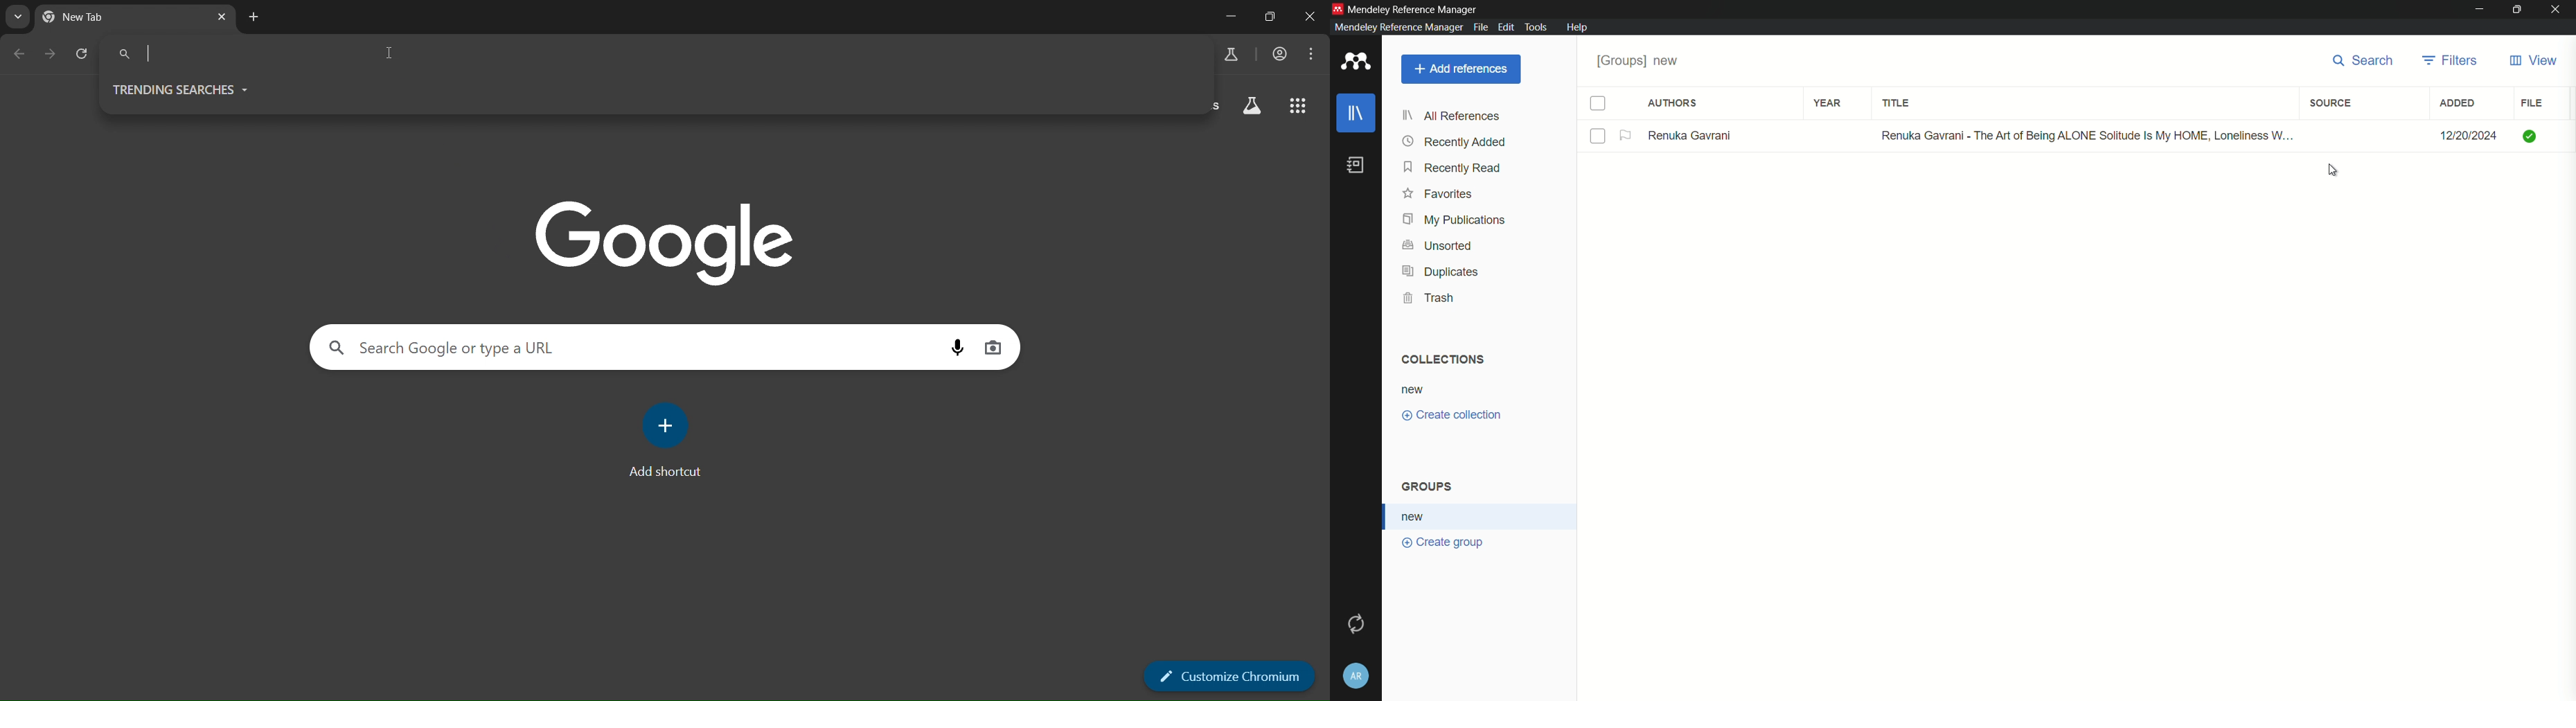  I want to click on help, so click(1578, 27).